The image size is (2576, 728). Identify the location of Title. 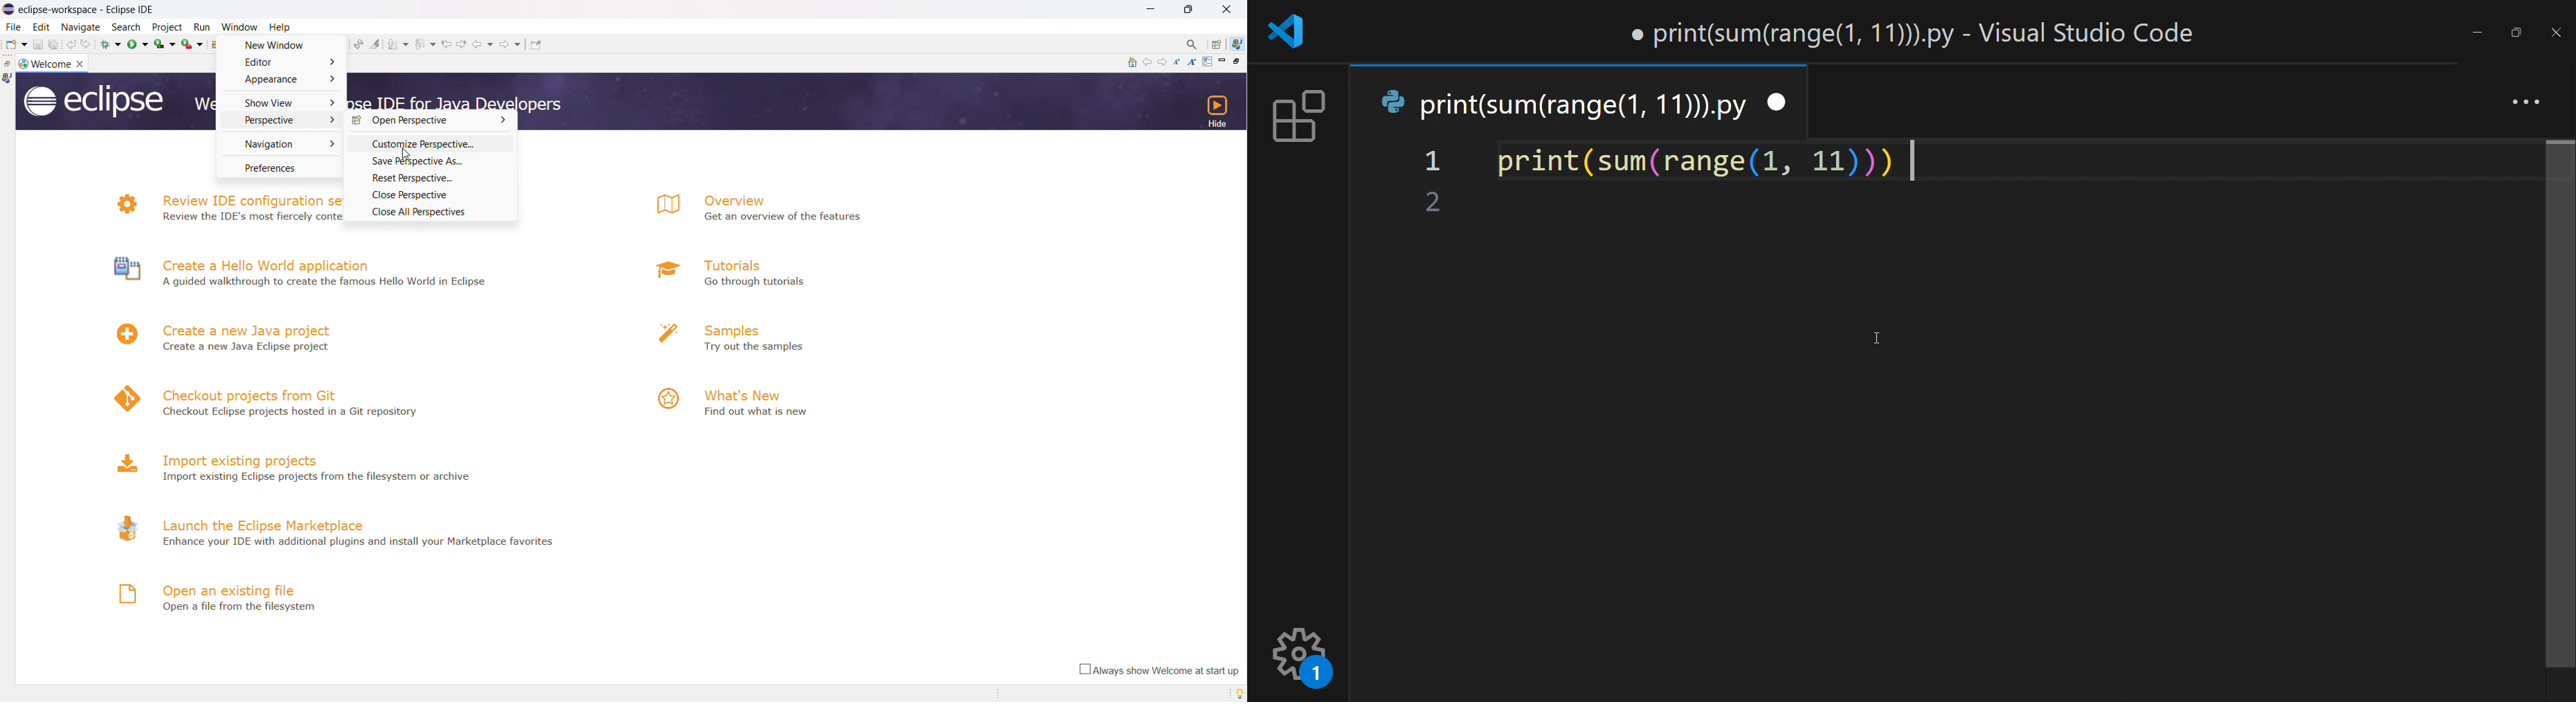
(95, 8).